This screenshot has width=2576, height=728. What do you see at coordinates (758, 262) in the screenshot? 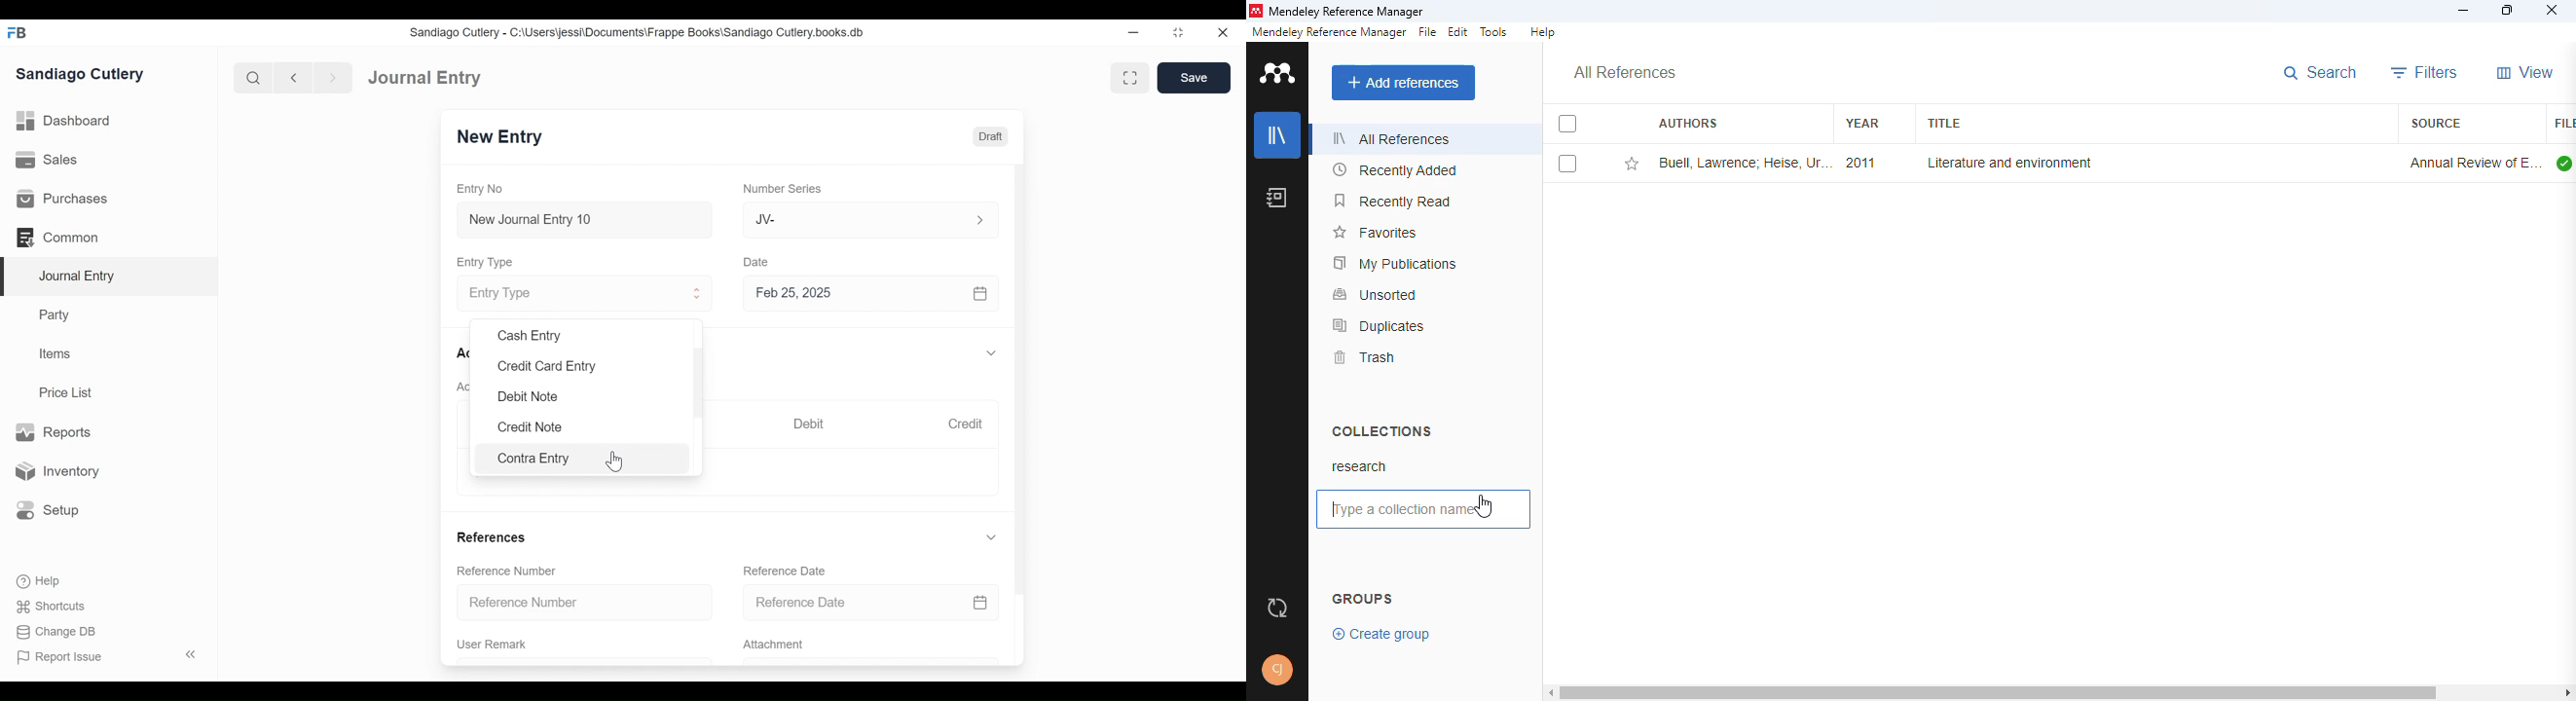
I see `Date` at bounding box center [758, 262].